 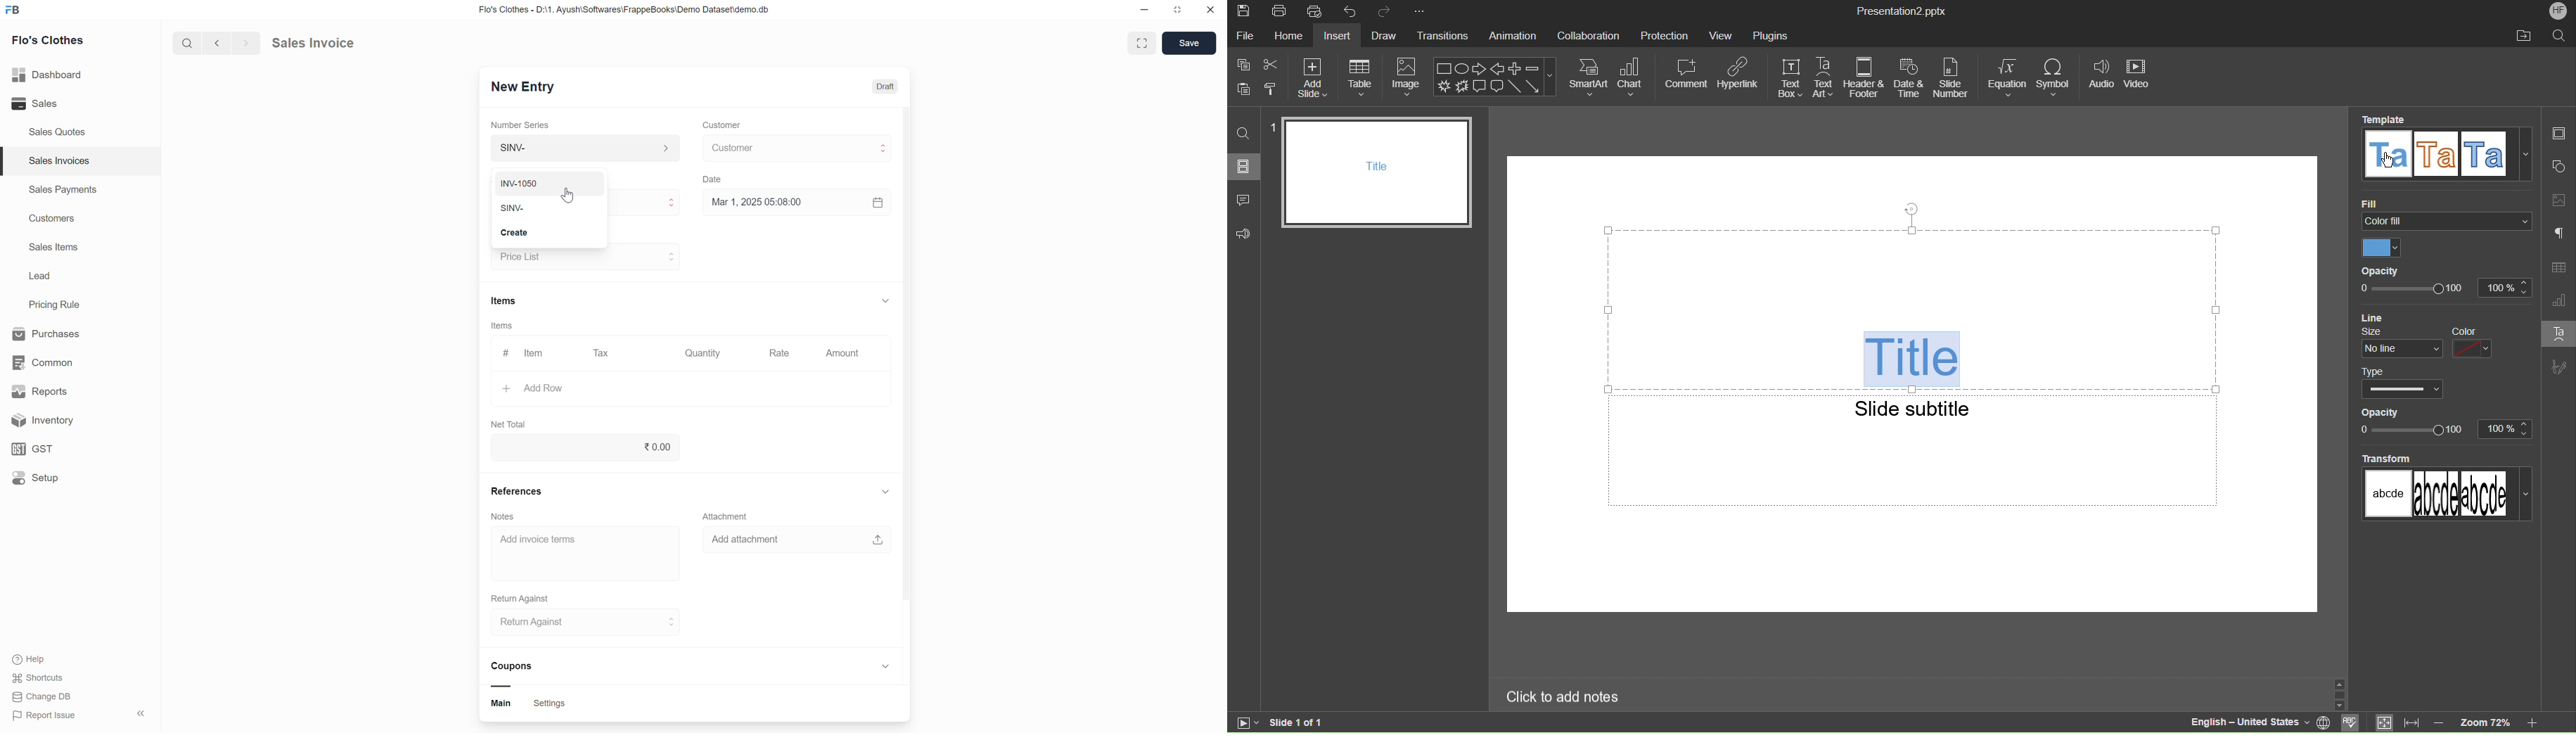 What do you see at coordinates (326, 41) in the screenshot?
I see `sales invoice ` at bounding box center [326, 41].